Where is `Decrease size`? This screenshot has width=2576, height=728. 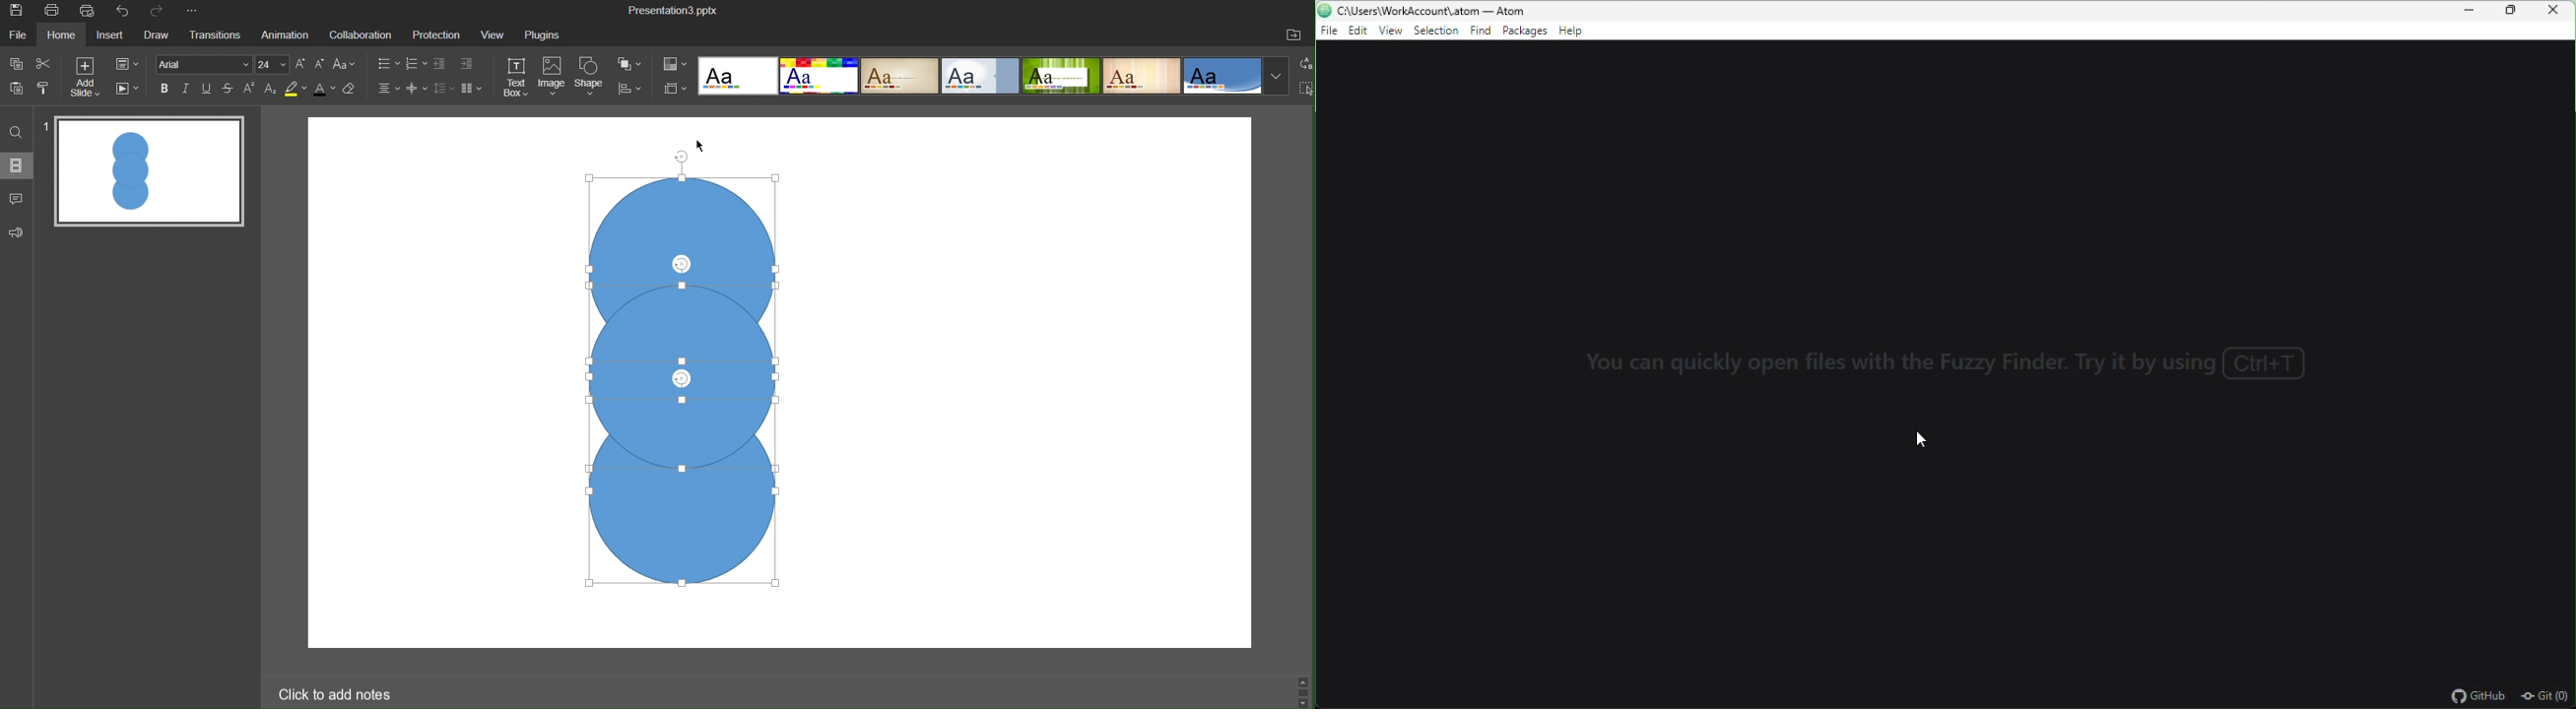 Decrease size is located at coordinates (320, 63).